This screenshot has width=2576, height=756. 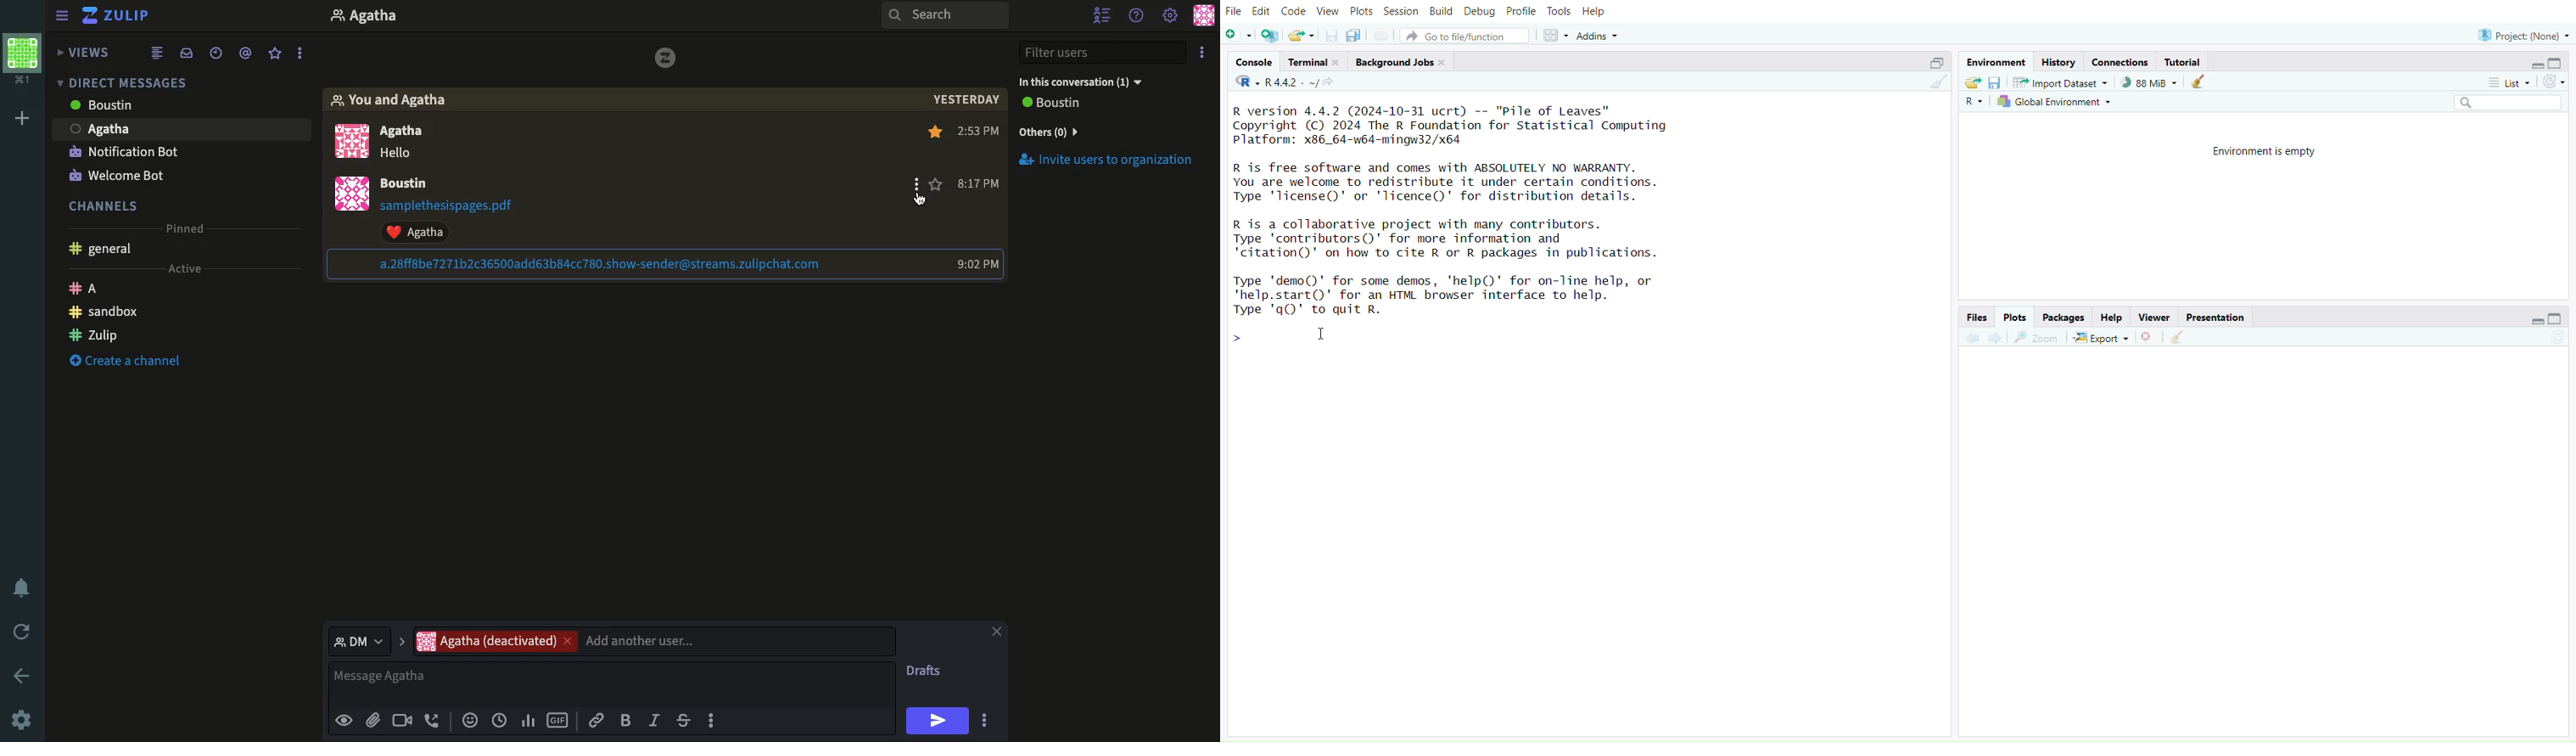 What do you see at coordinates (2057, 103) in the screenshot?
I see `global environment` at bounding box center [2057, 103].